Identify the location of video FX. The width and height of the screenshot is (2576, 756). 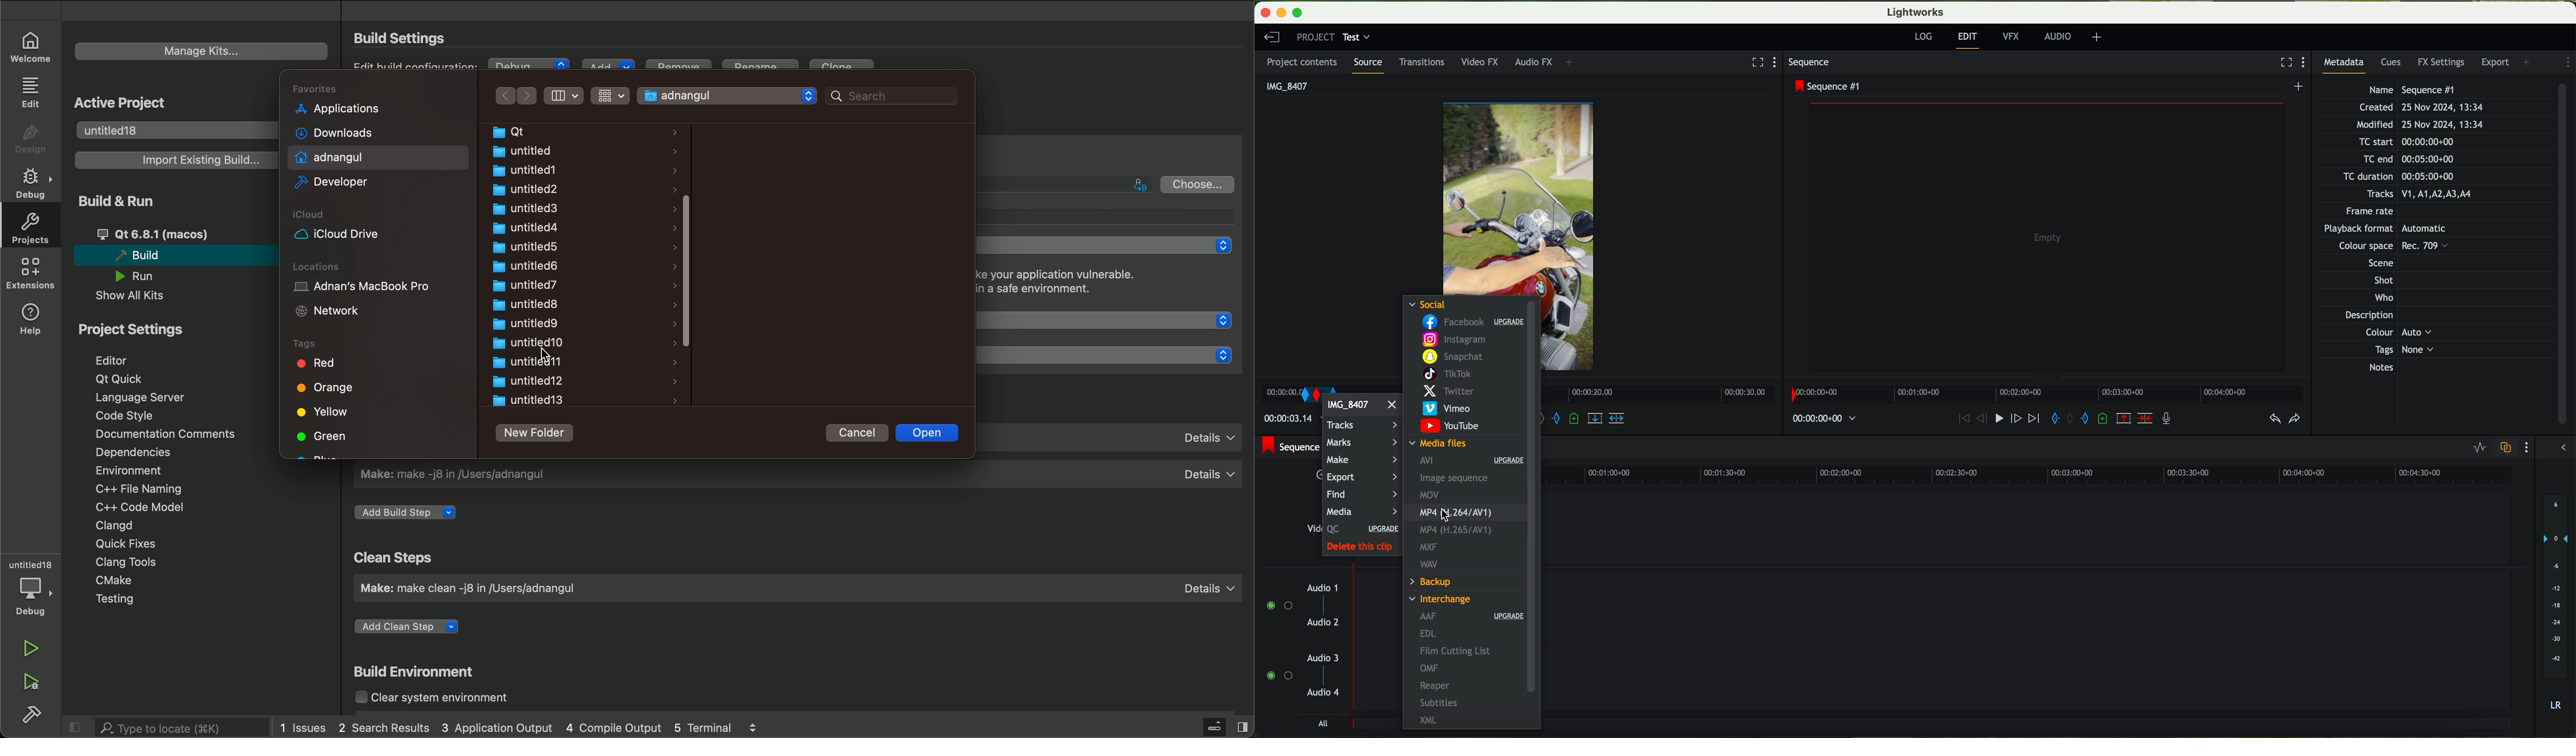
(1482, 63).